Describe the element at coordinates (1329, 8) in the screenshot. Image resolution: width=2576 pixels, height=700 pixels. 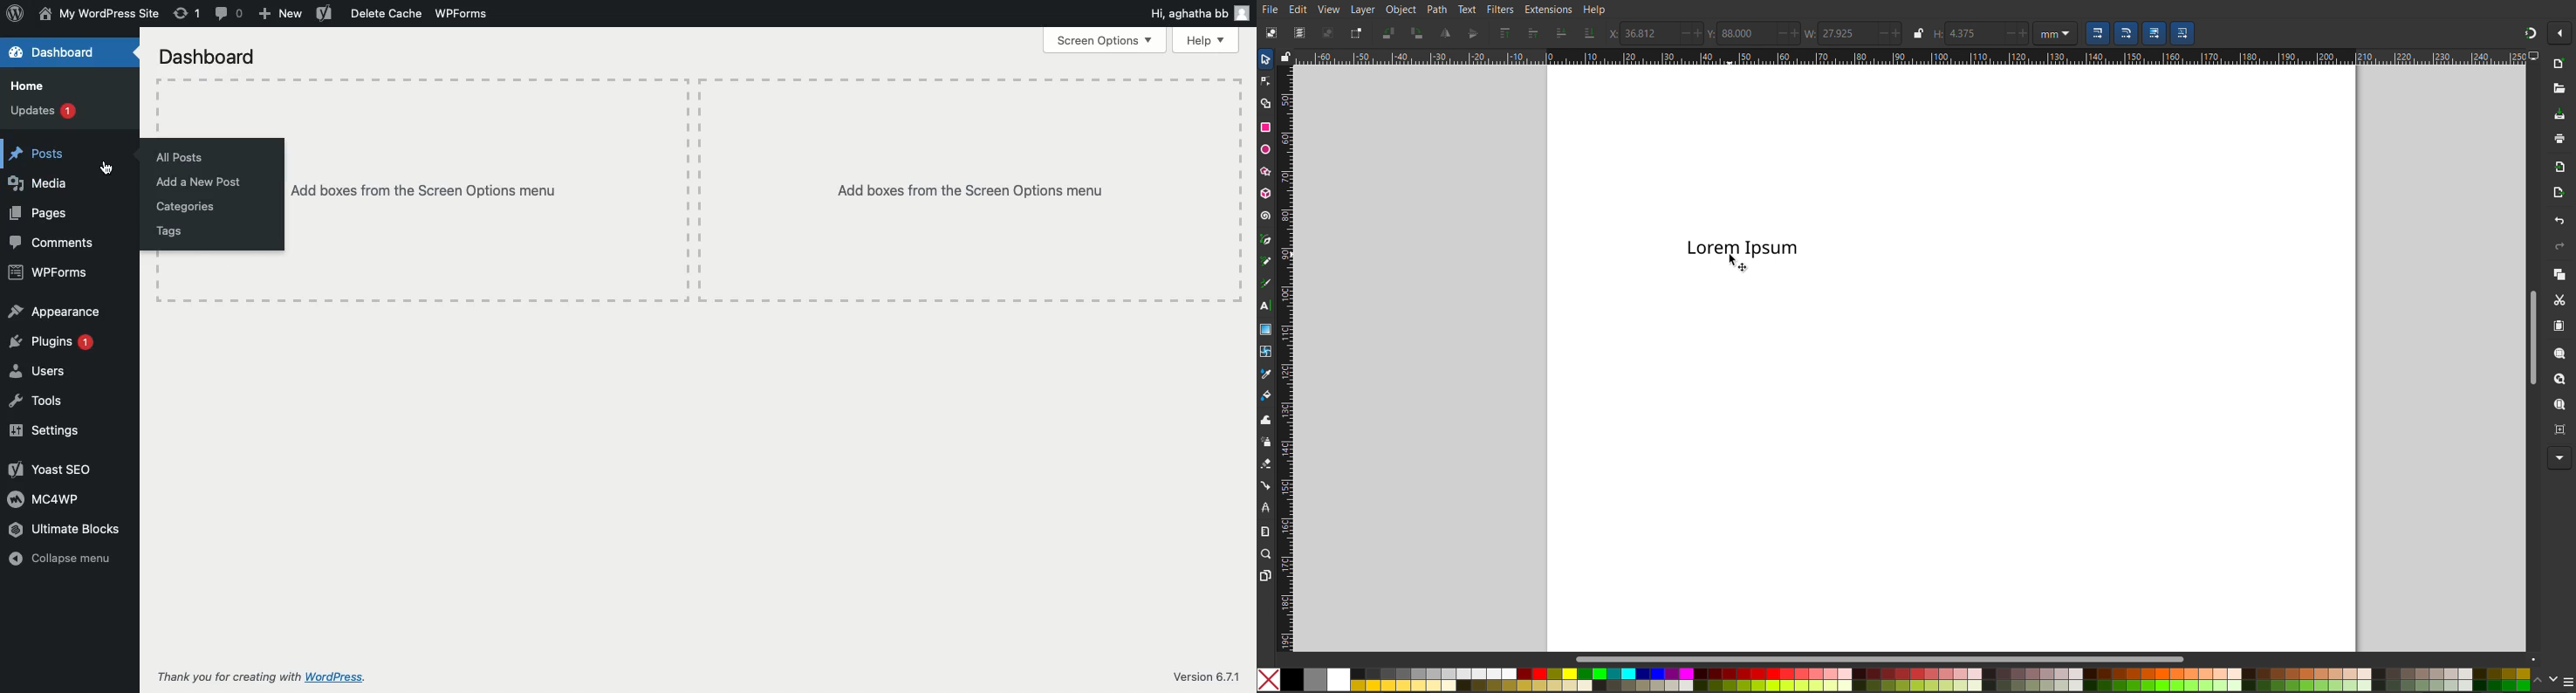
I see `View` at that location.